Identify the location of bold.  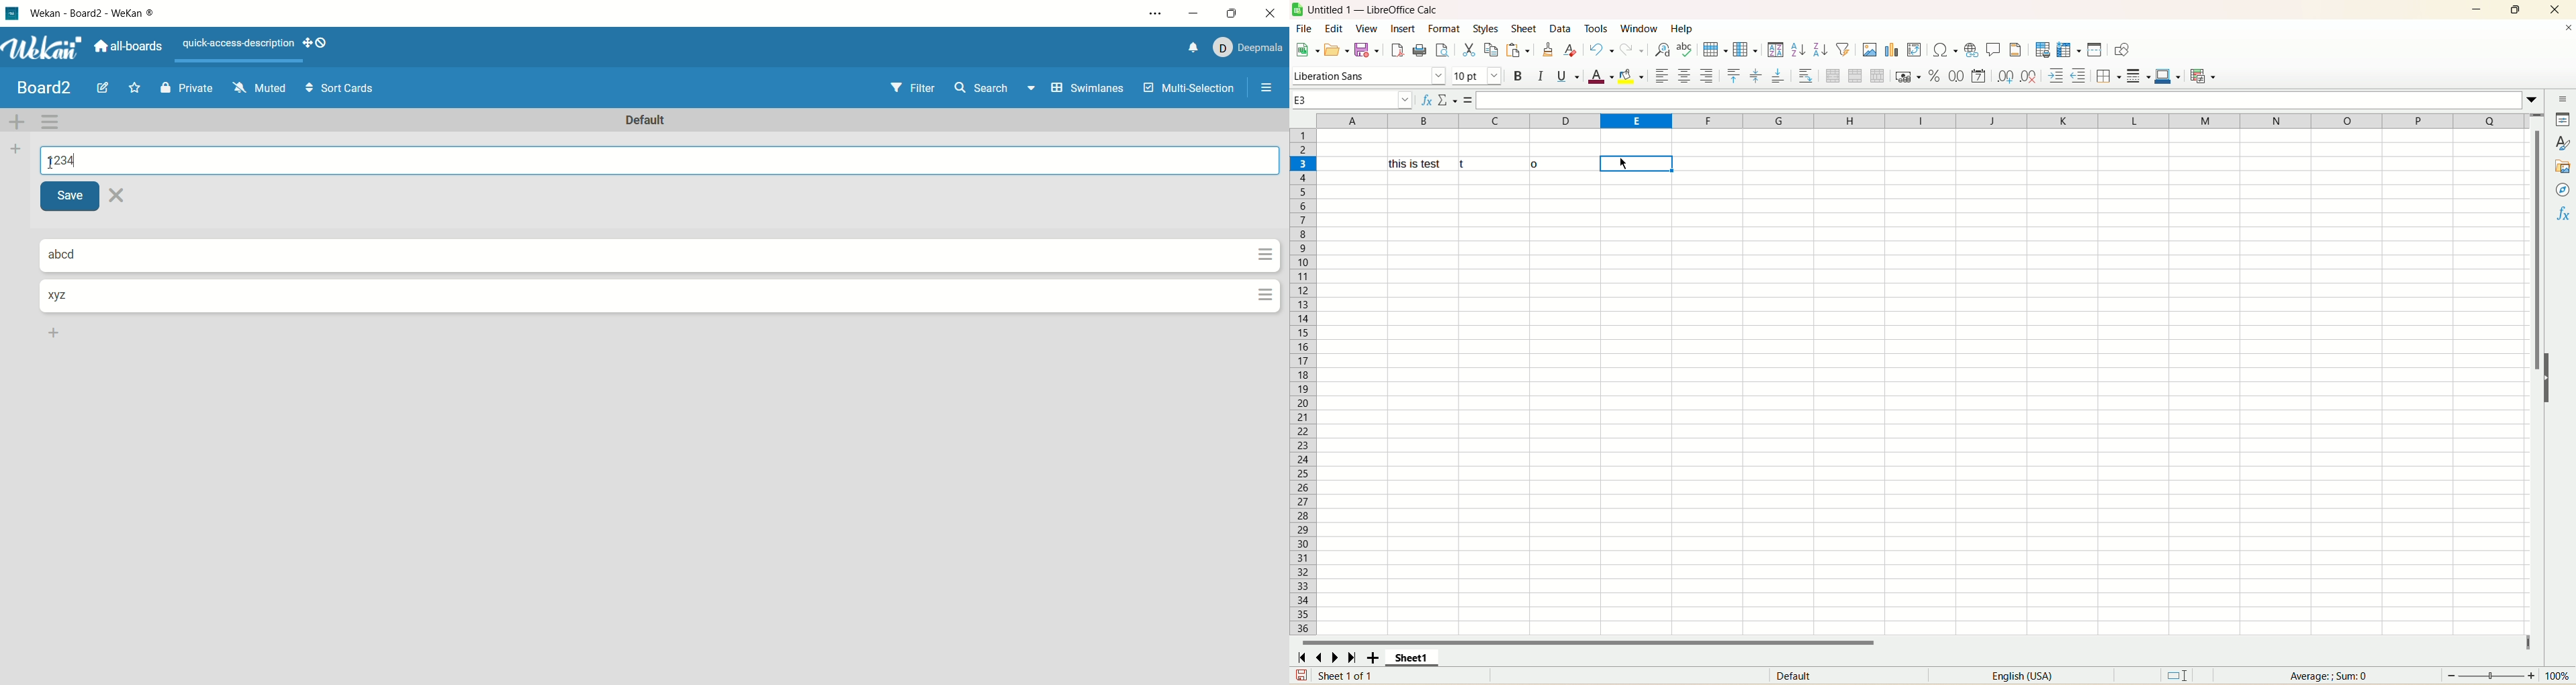
(1521, 76).